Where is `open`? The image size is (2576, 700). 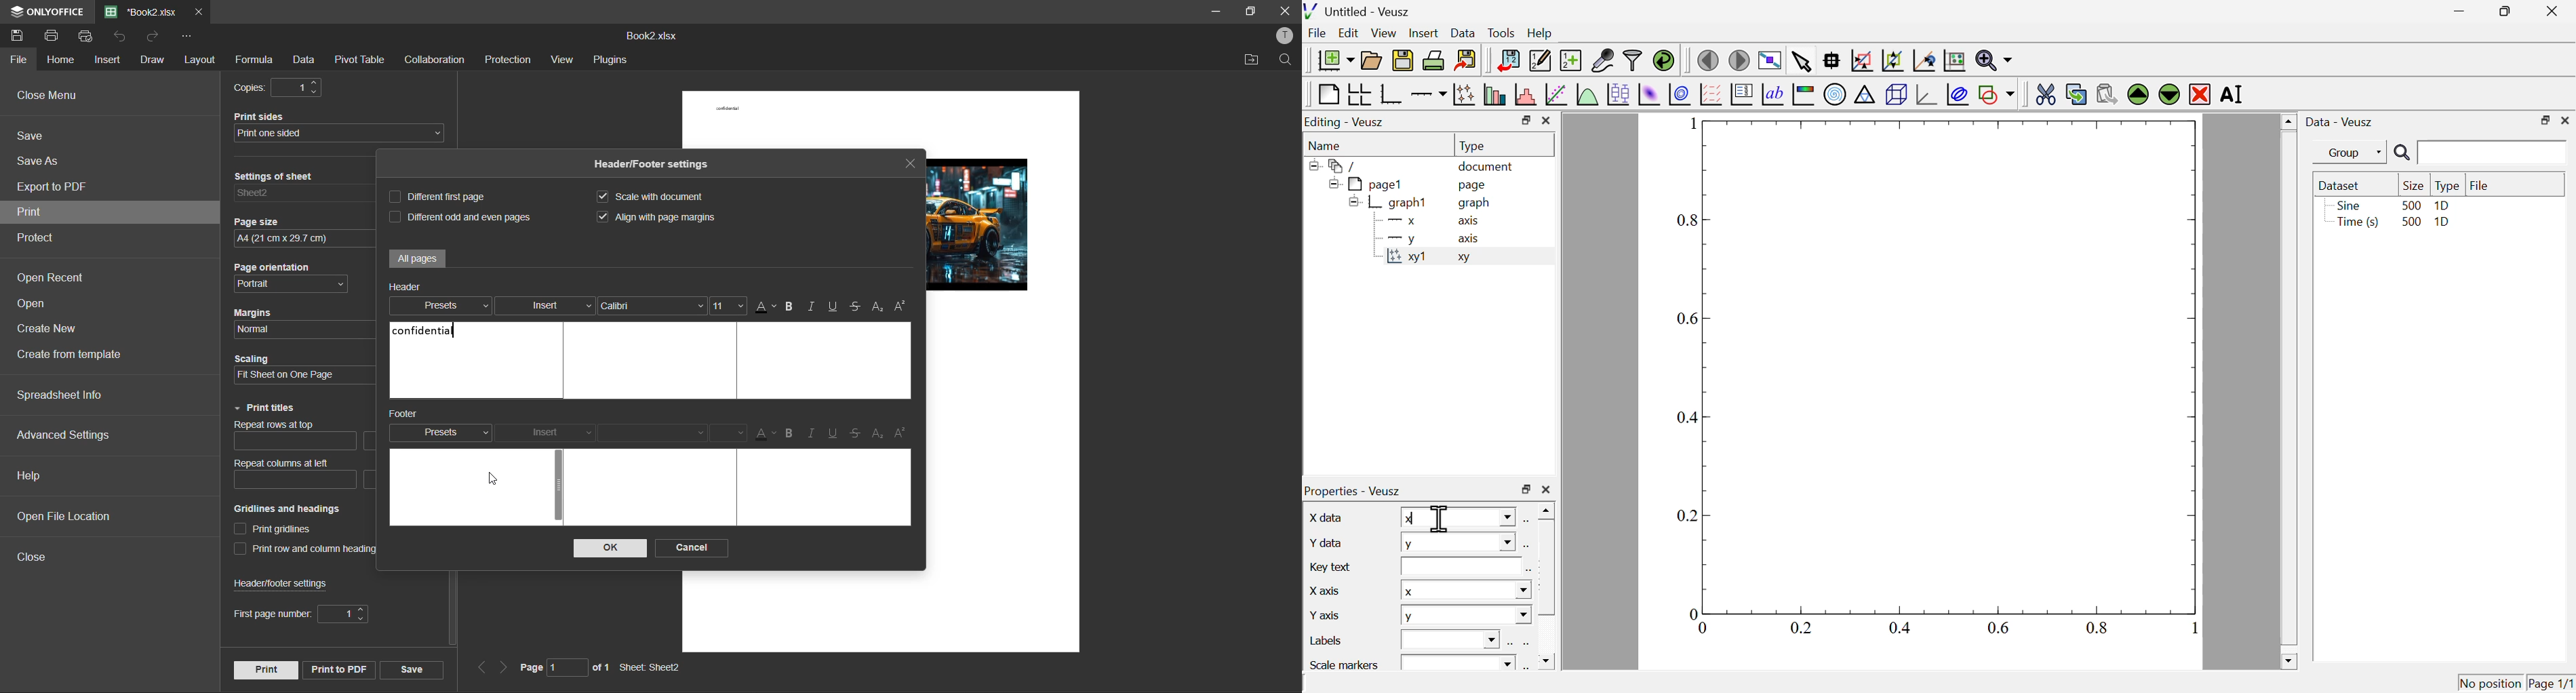 open is located at coordinates (37, 305).